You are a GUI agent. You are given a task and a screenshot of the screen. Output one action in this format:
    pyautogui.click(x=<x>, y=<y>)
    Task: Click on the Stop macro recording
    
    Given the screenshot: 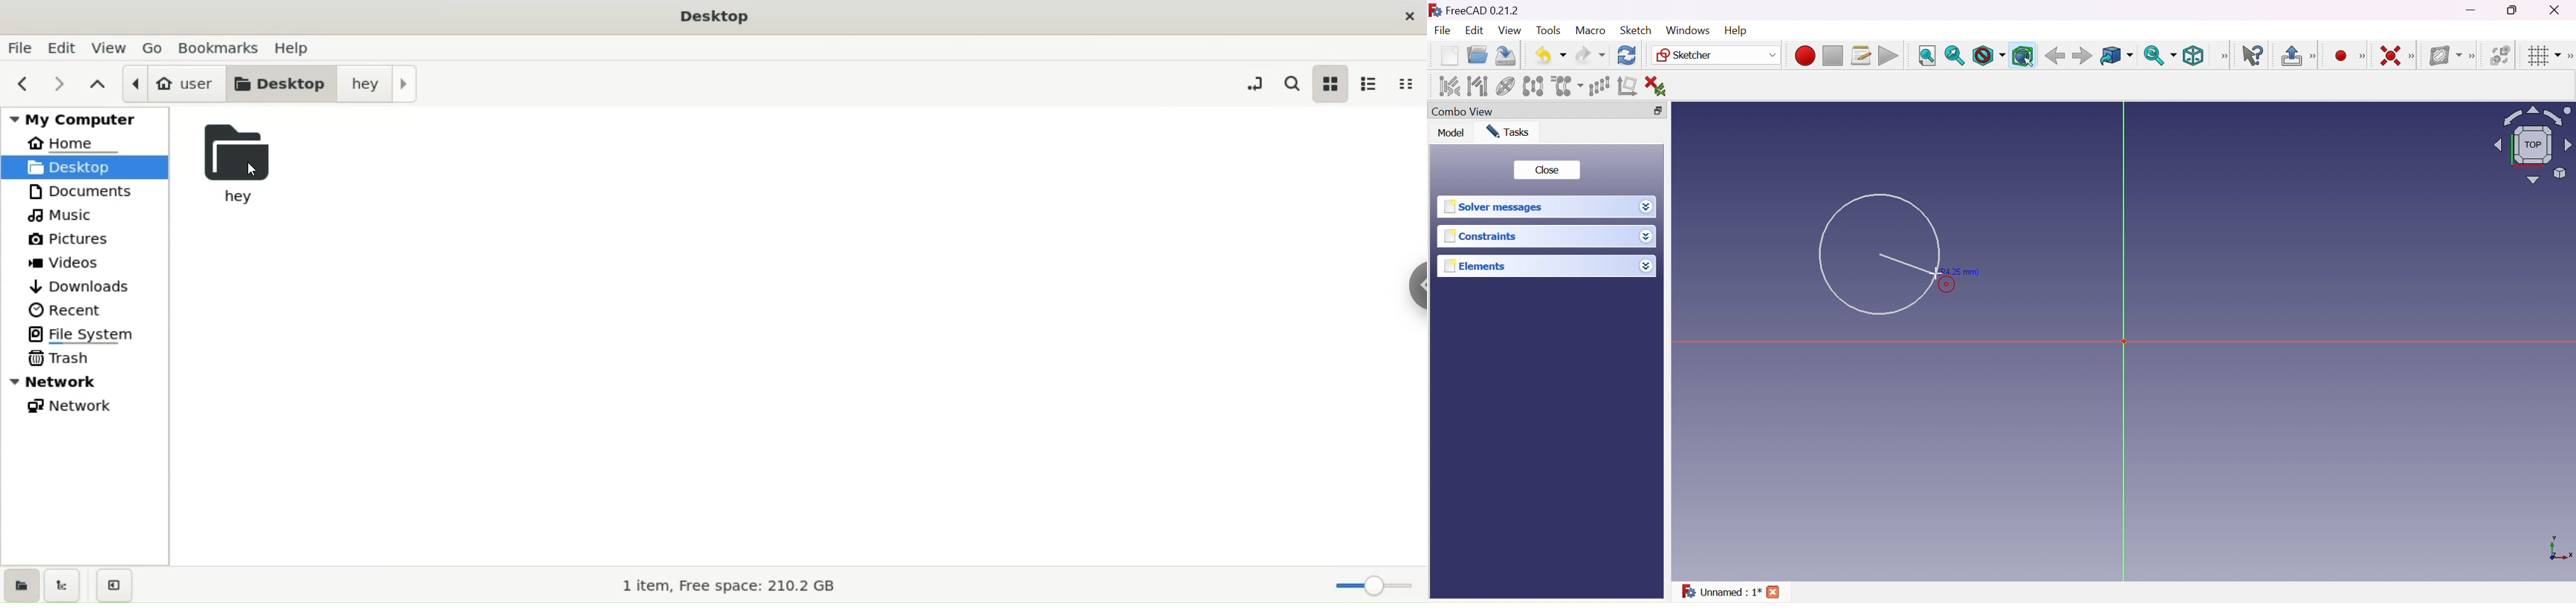 What is the action you would take?
    pyautogui.click(x=1832, y=56)
    